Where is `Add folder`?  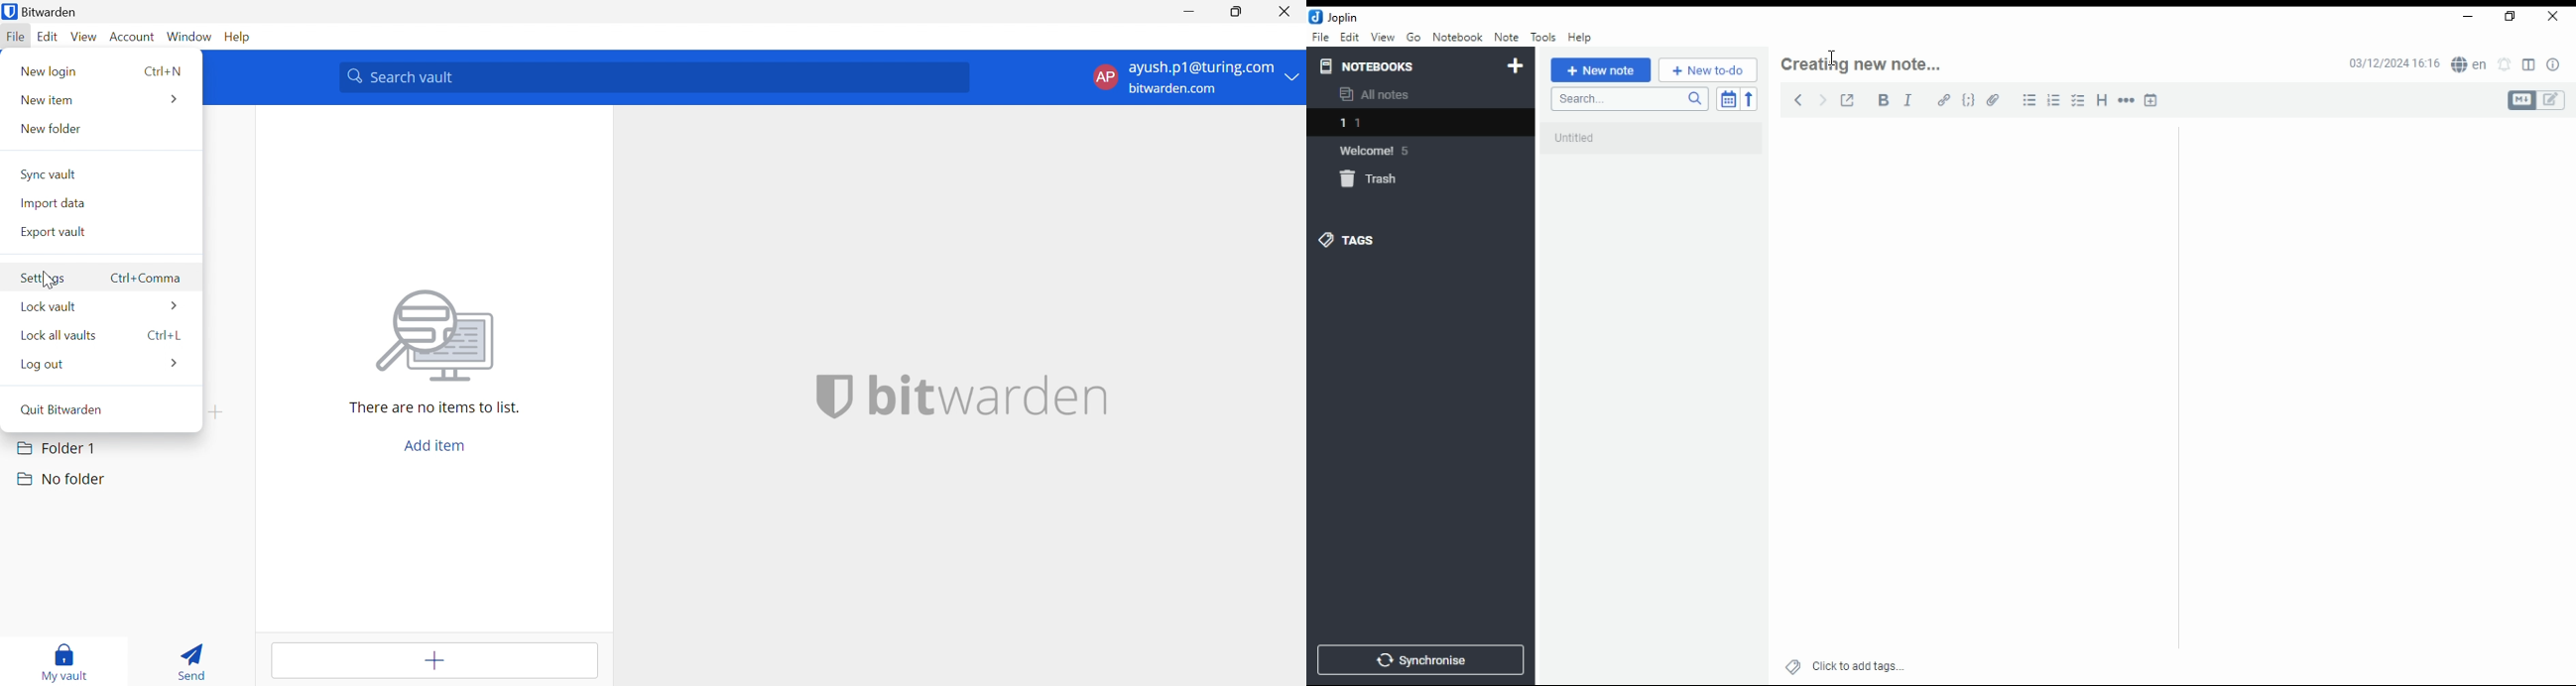
Add folder is located at coordinates (216, 412).